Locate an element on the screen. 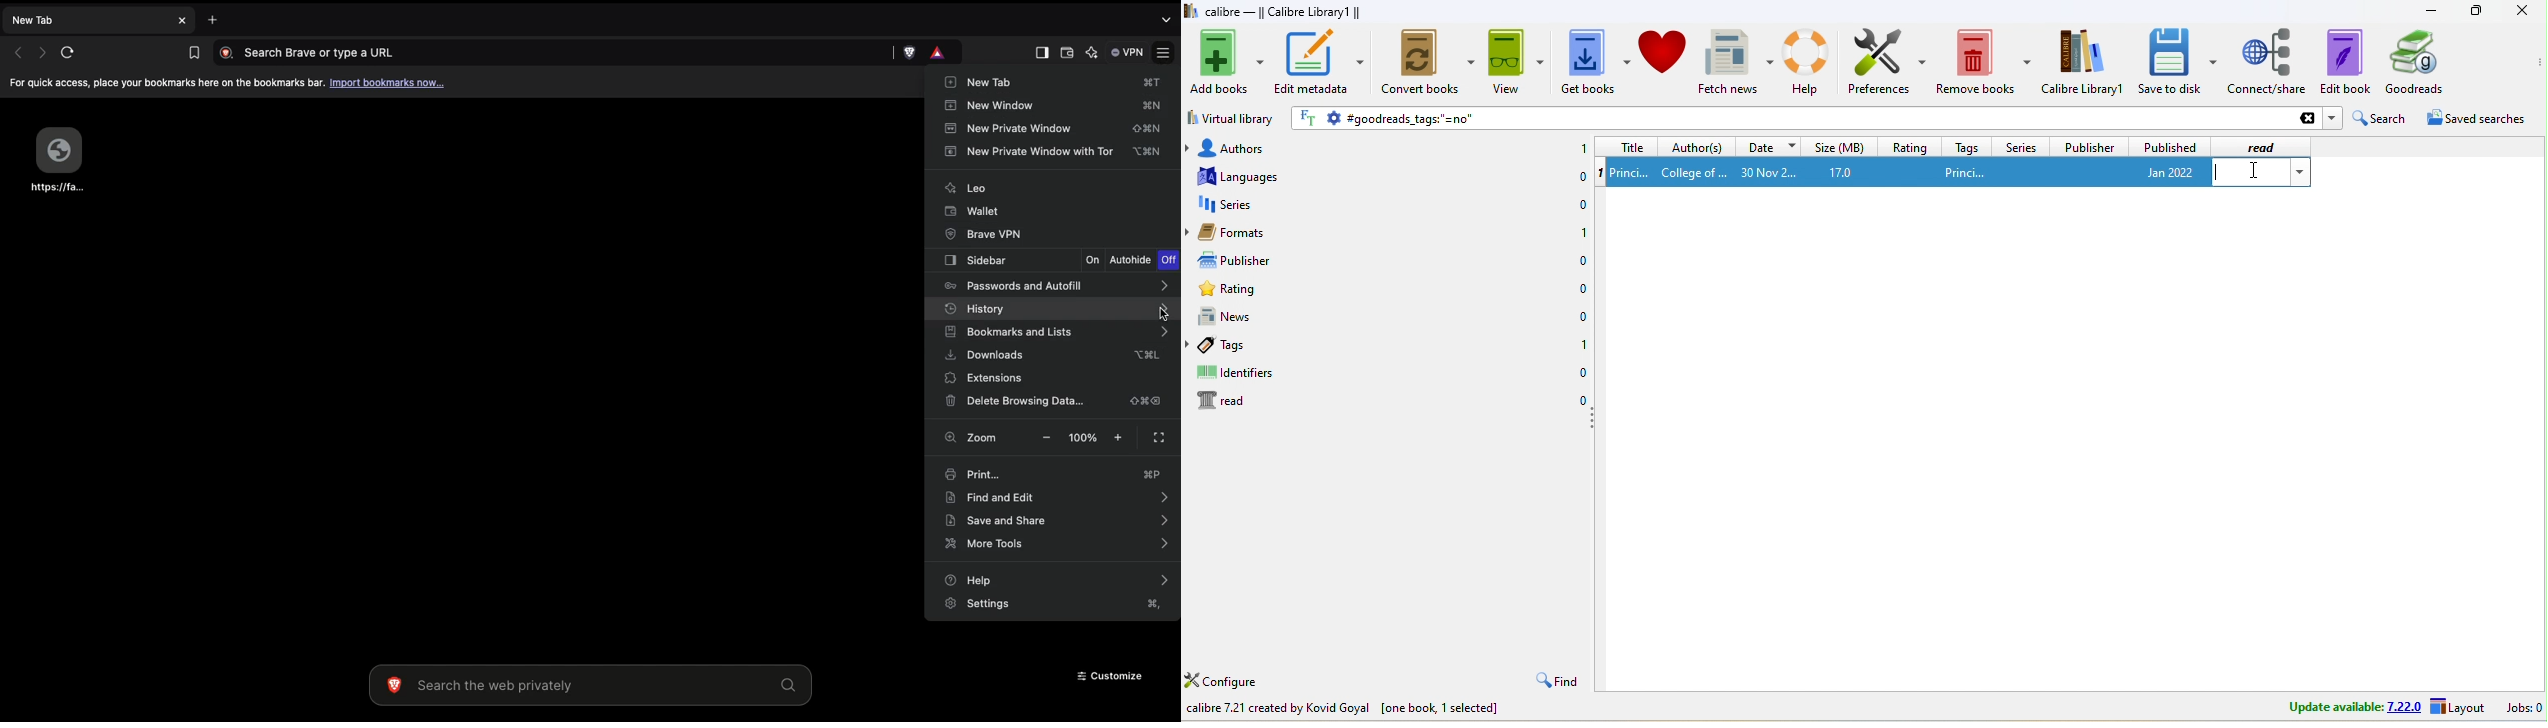 The image size is (2548, 728). Sidebar is located at coordinates (1040, 53).